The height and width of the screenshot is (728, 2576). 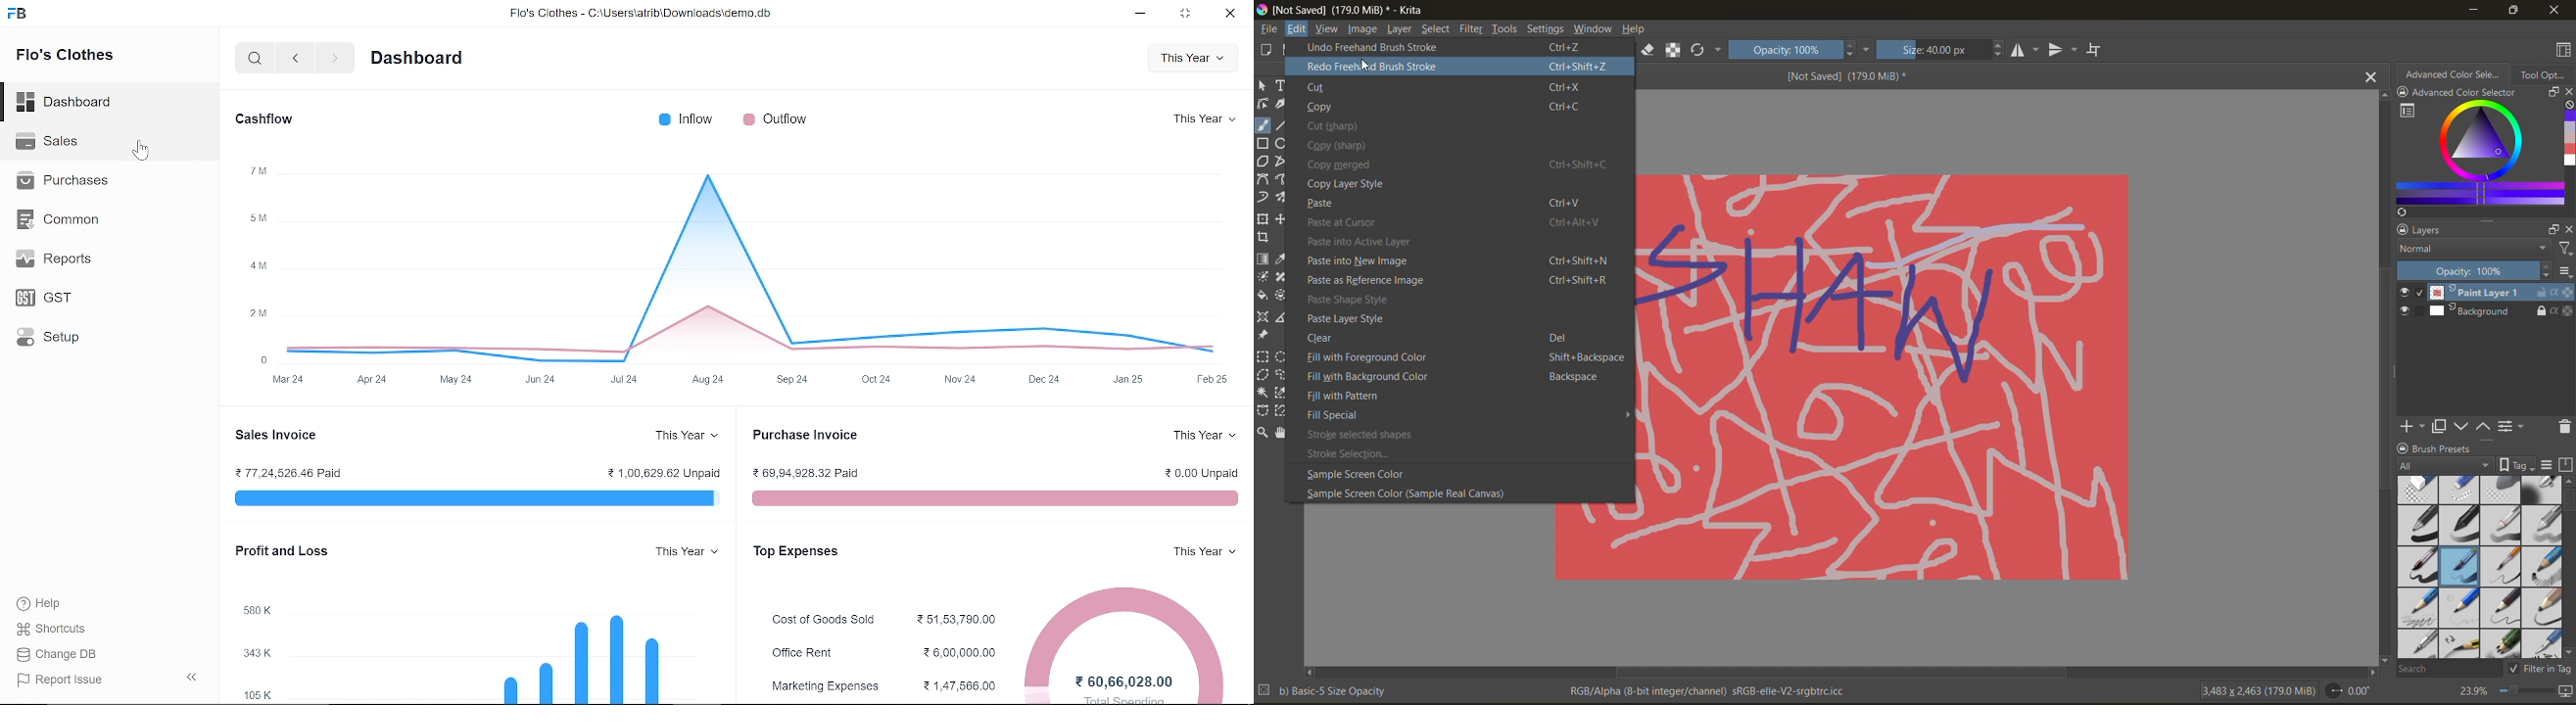 I want to click on cut    Ctrl+X, so click(x=1451, y=85).